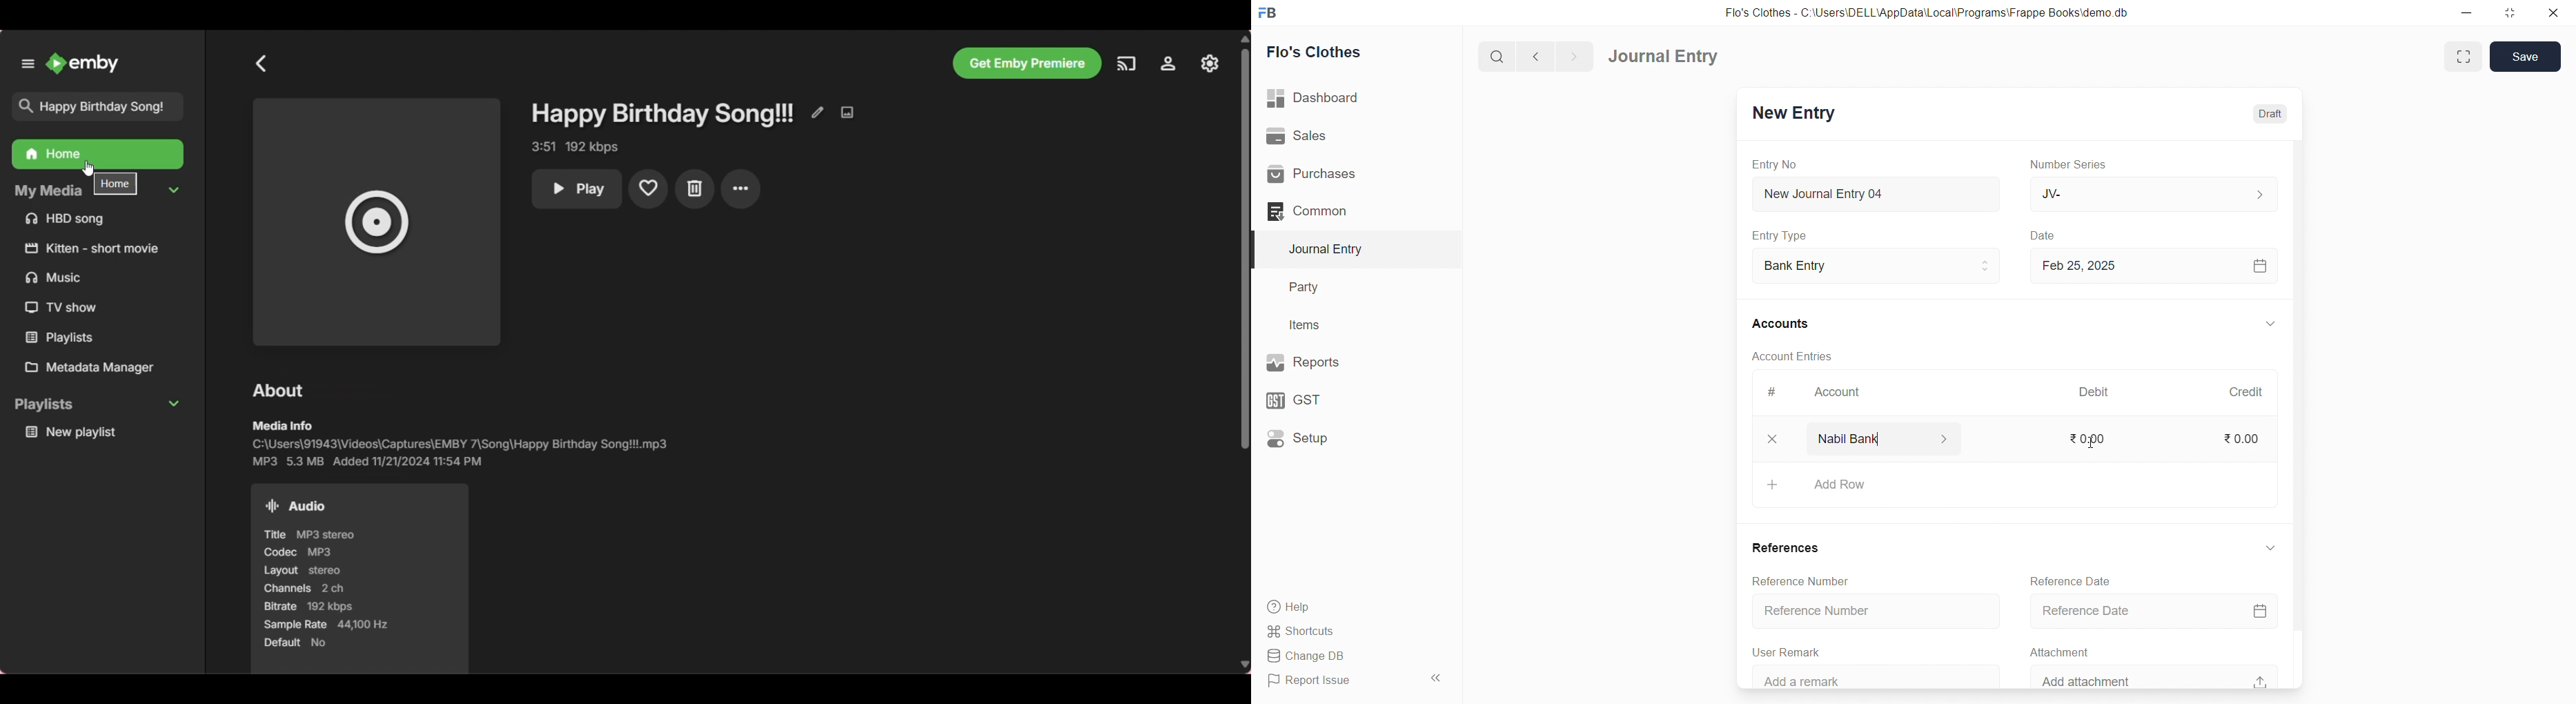  Describe the element at coordinates (1782, 650) in the screenshot. I see `User Remark` at that location.